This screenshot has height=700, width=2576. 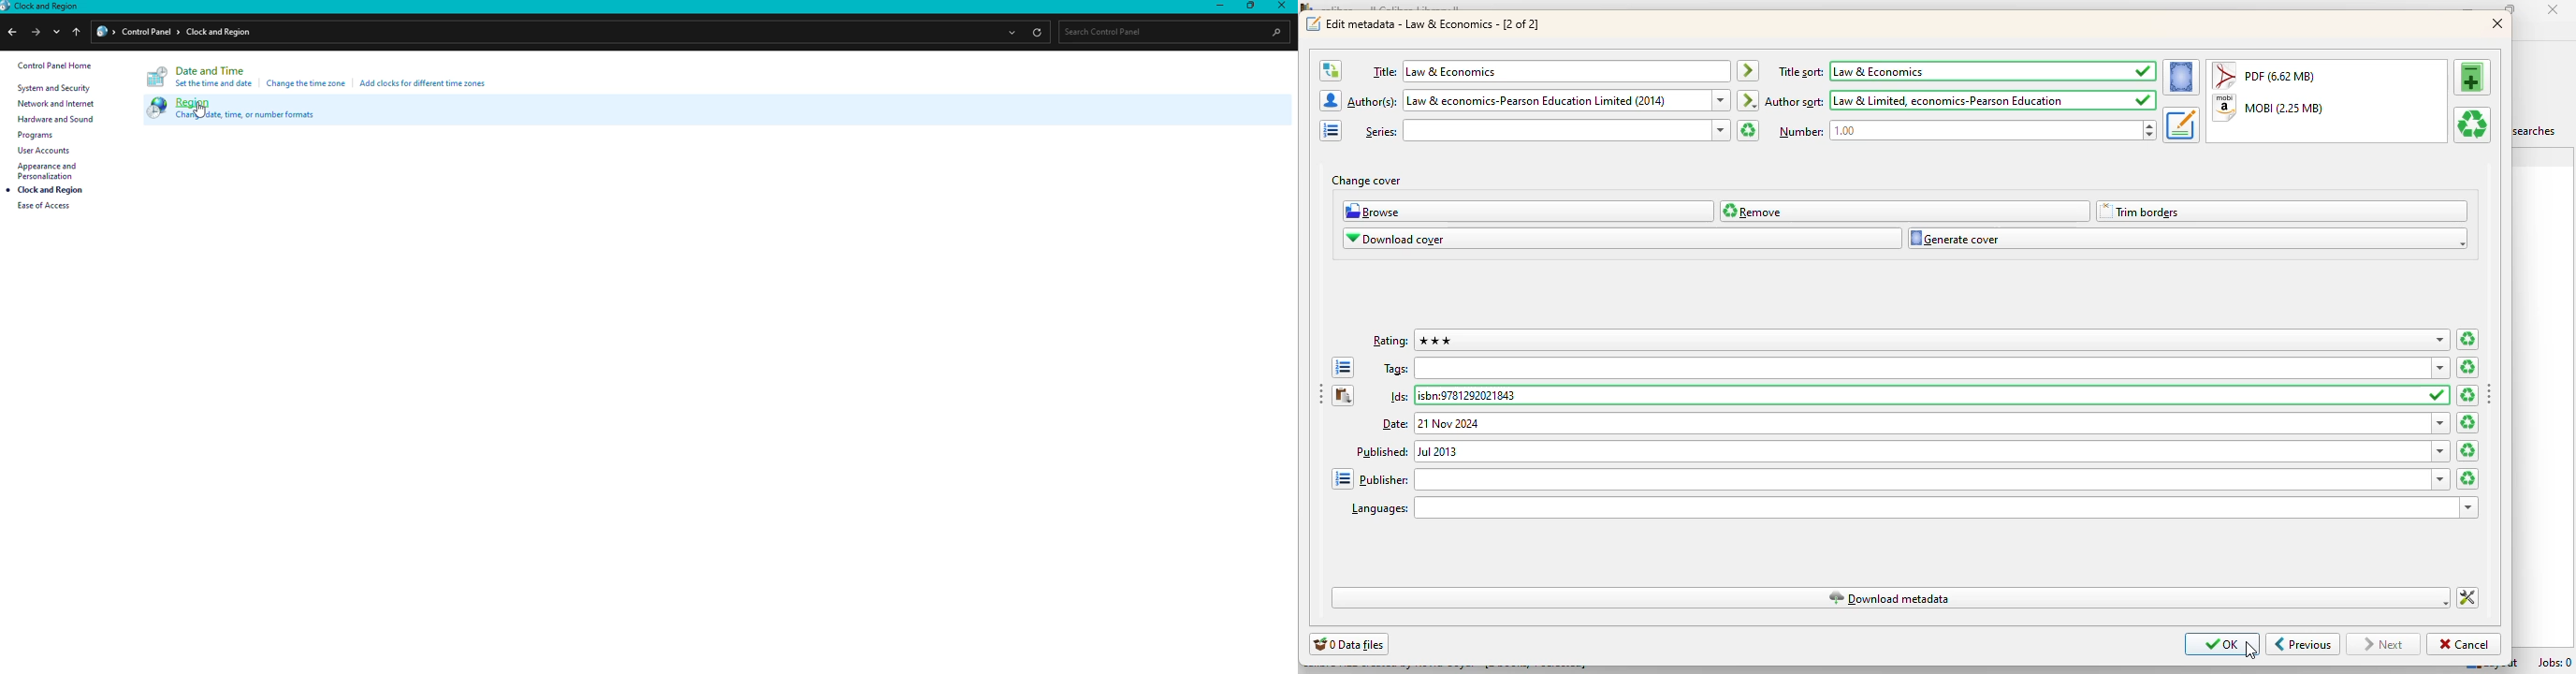 I want to click on author(s): law & economics- Pearson education limited (2024), so click(x=1537, y=100).